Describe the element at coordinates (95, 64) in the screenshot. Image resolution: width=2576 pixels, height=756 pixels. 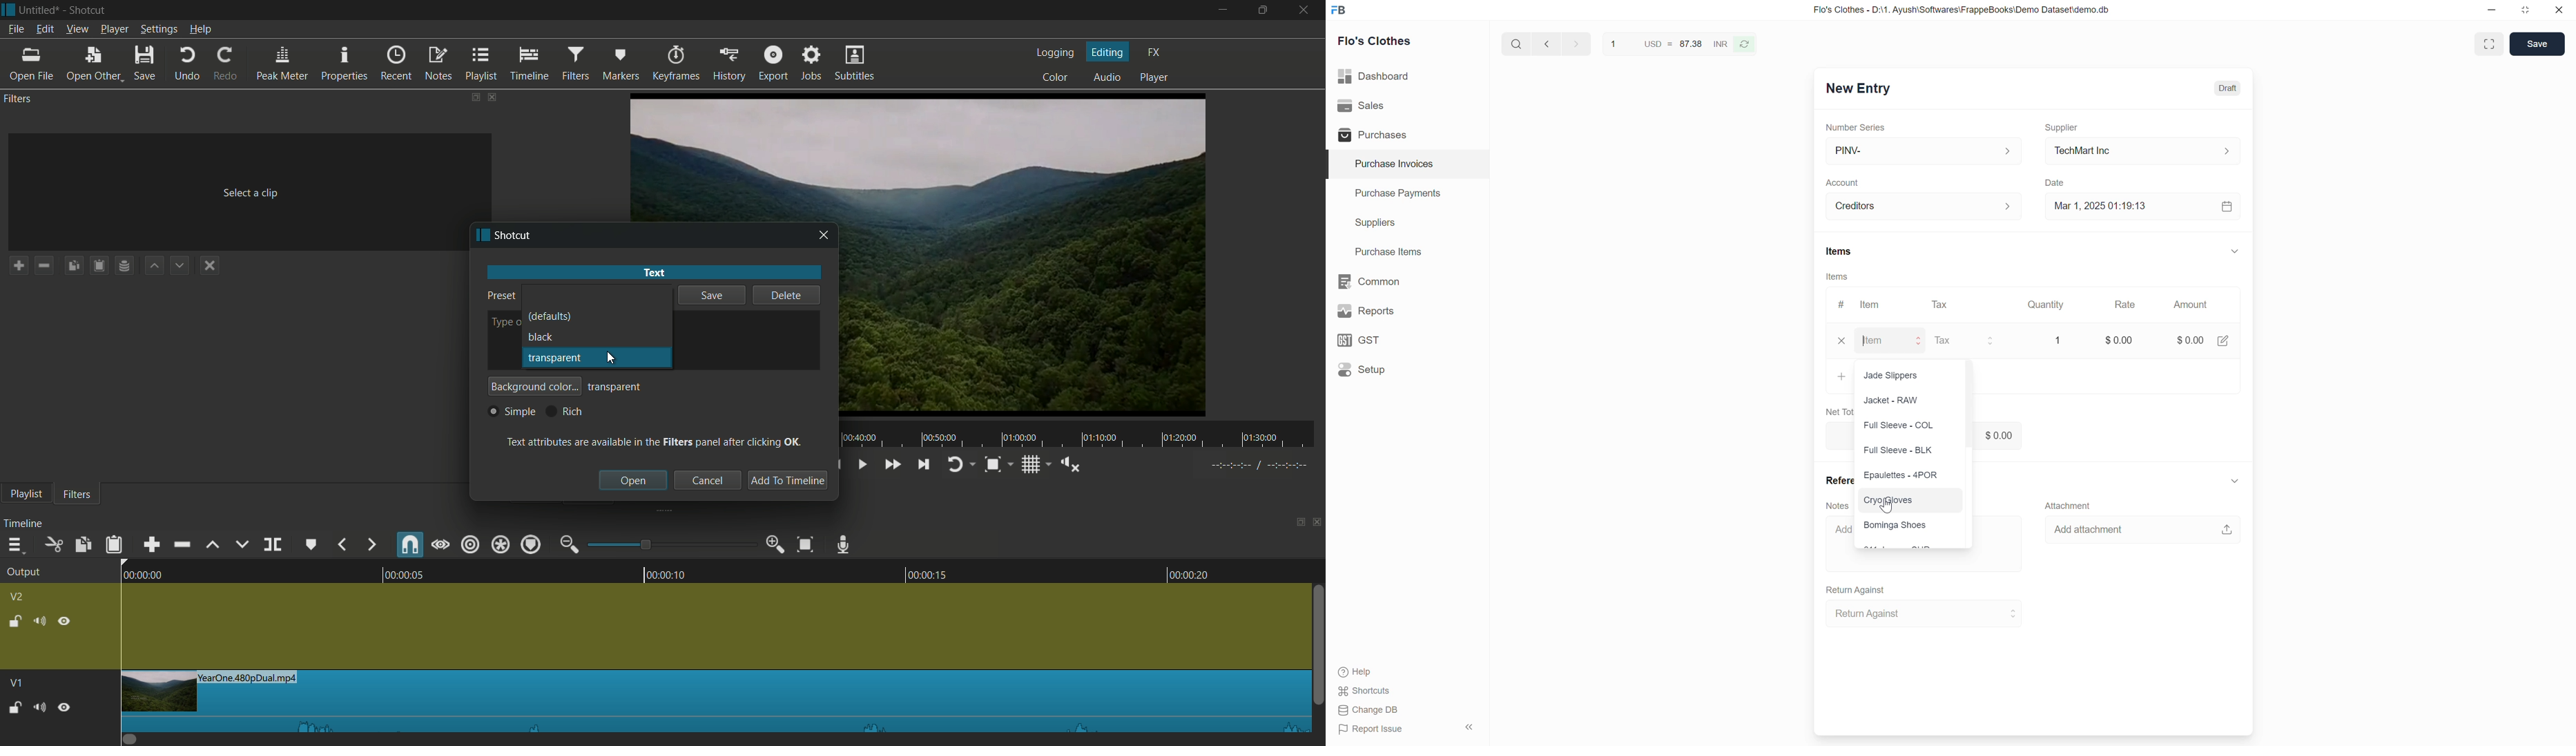
I see `open other` at that location.